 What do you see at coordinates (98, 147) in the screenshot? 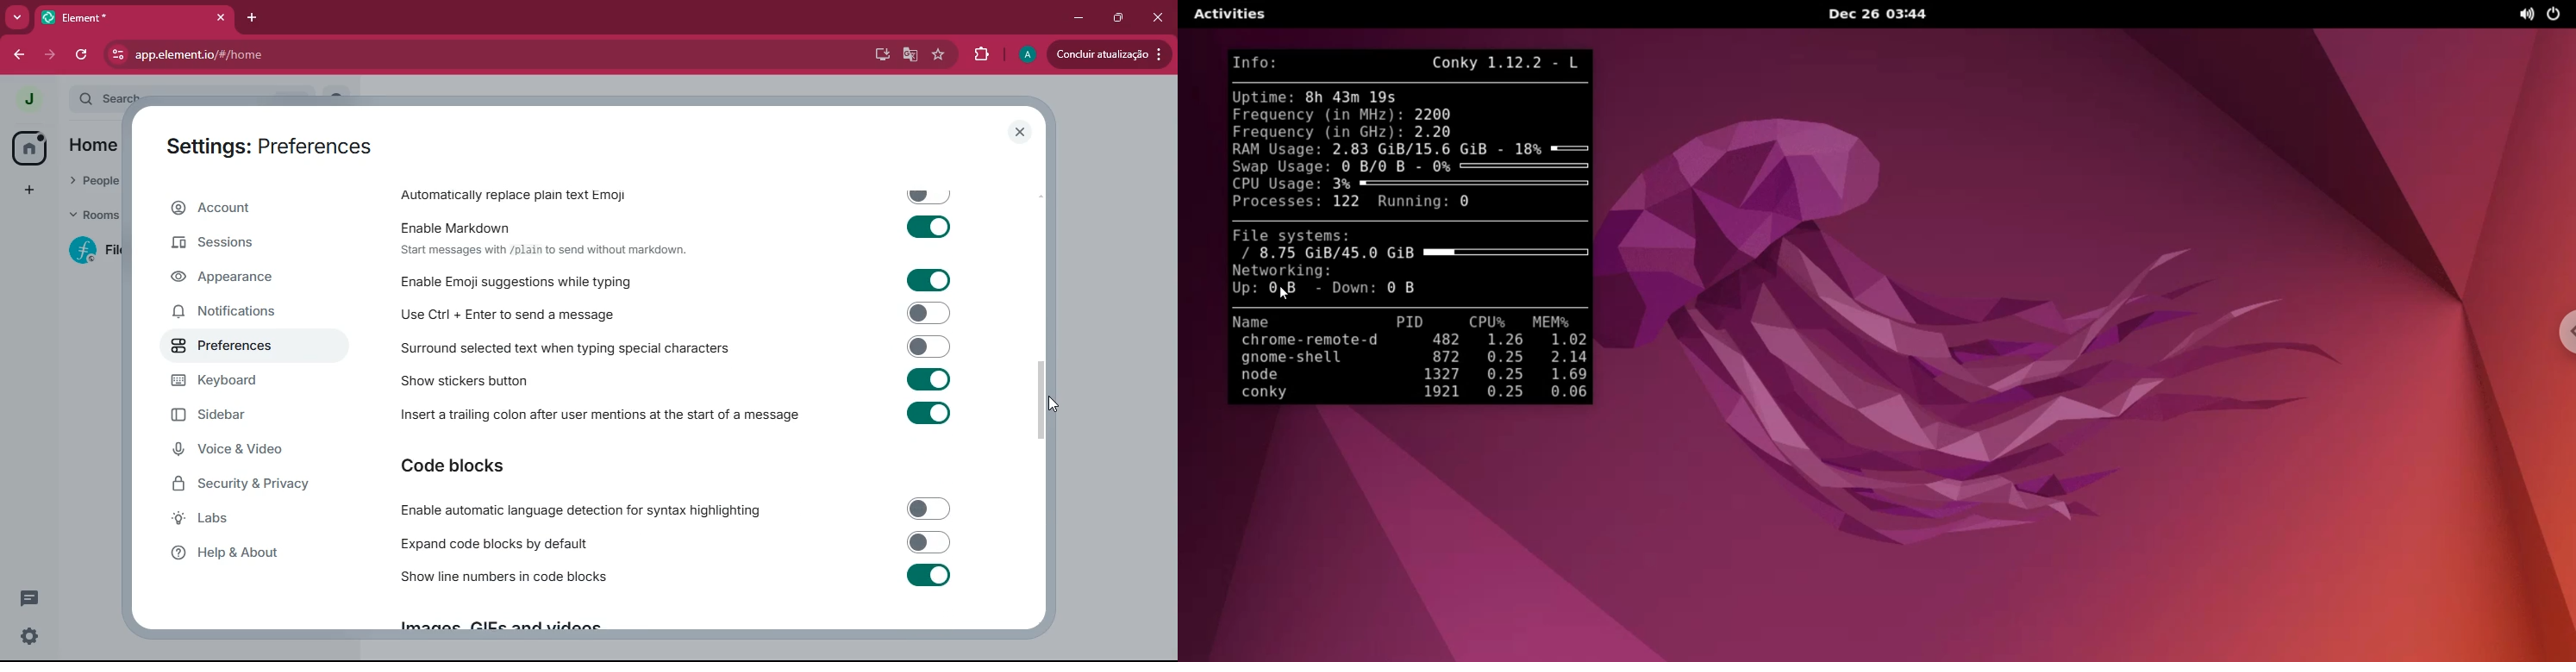
I see `home` at bounding box center [98, 147].